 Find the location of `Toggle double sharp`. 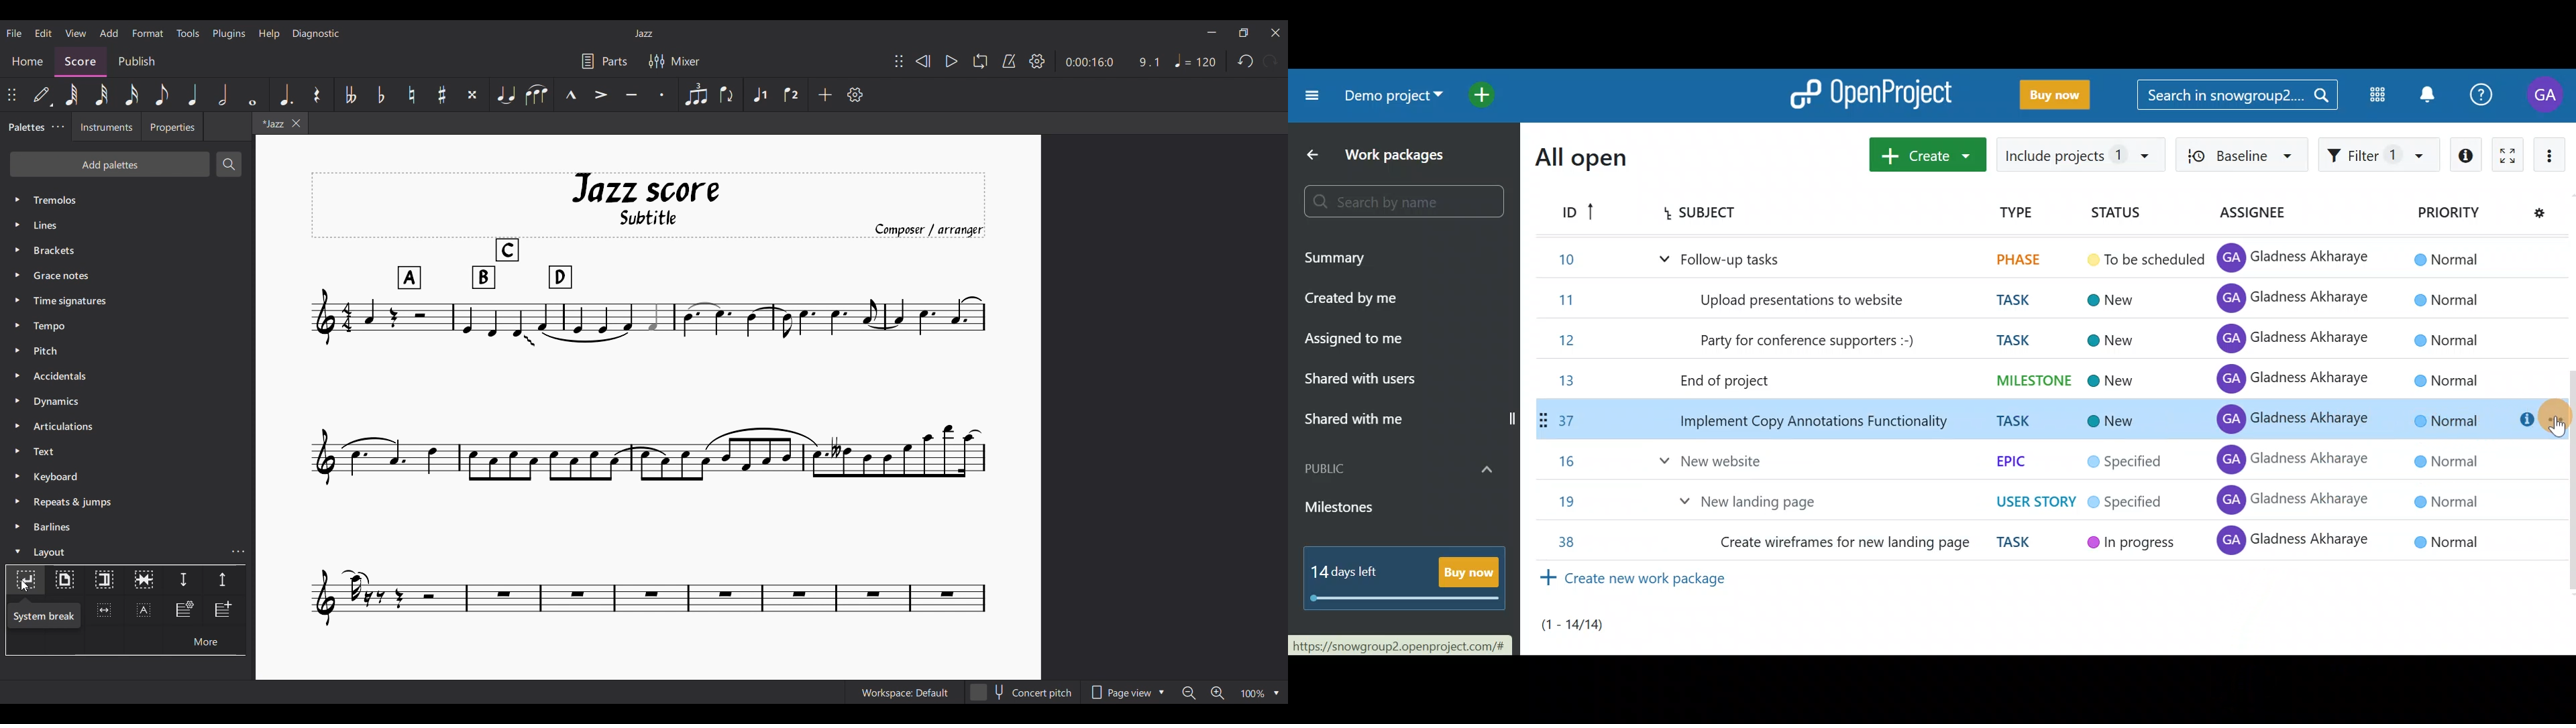

Toggle double sharp is located at coordinates (473, 95).